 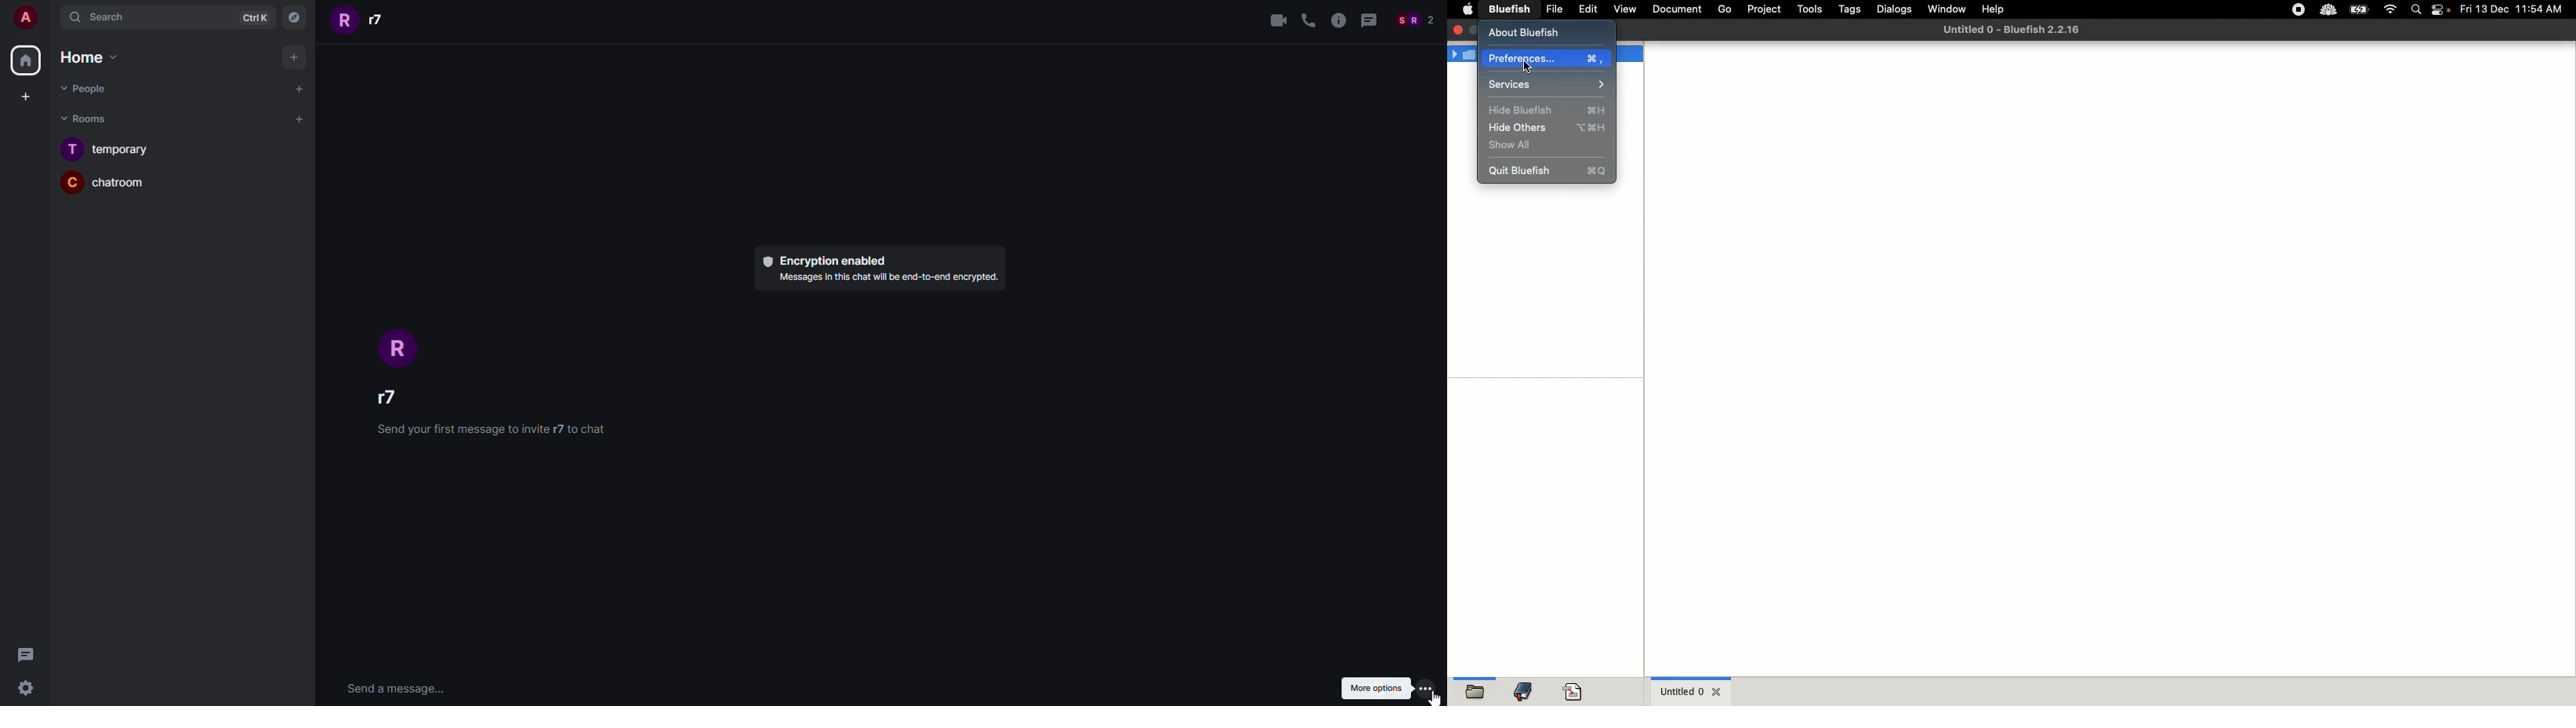 I want to click on Home, so click(x=24, y=60).